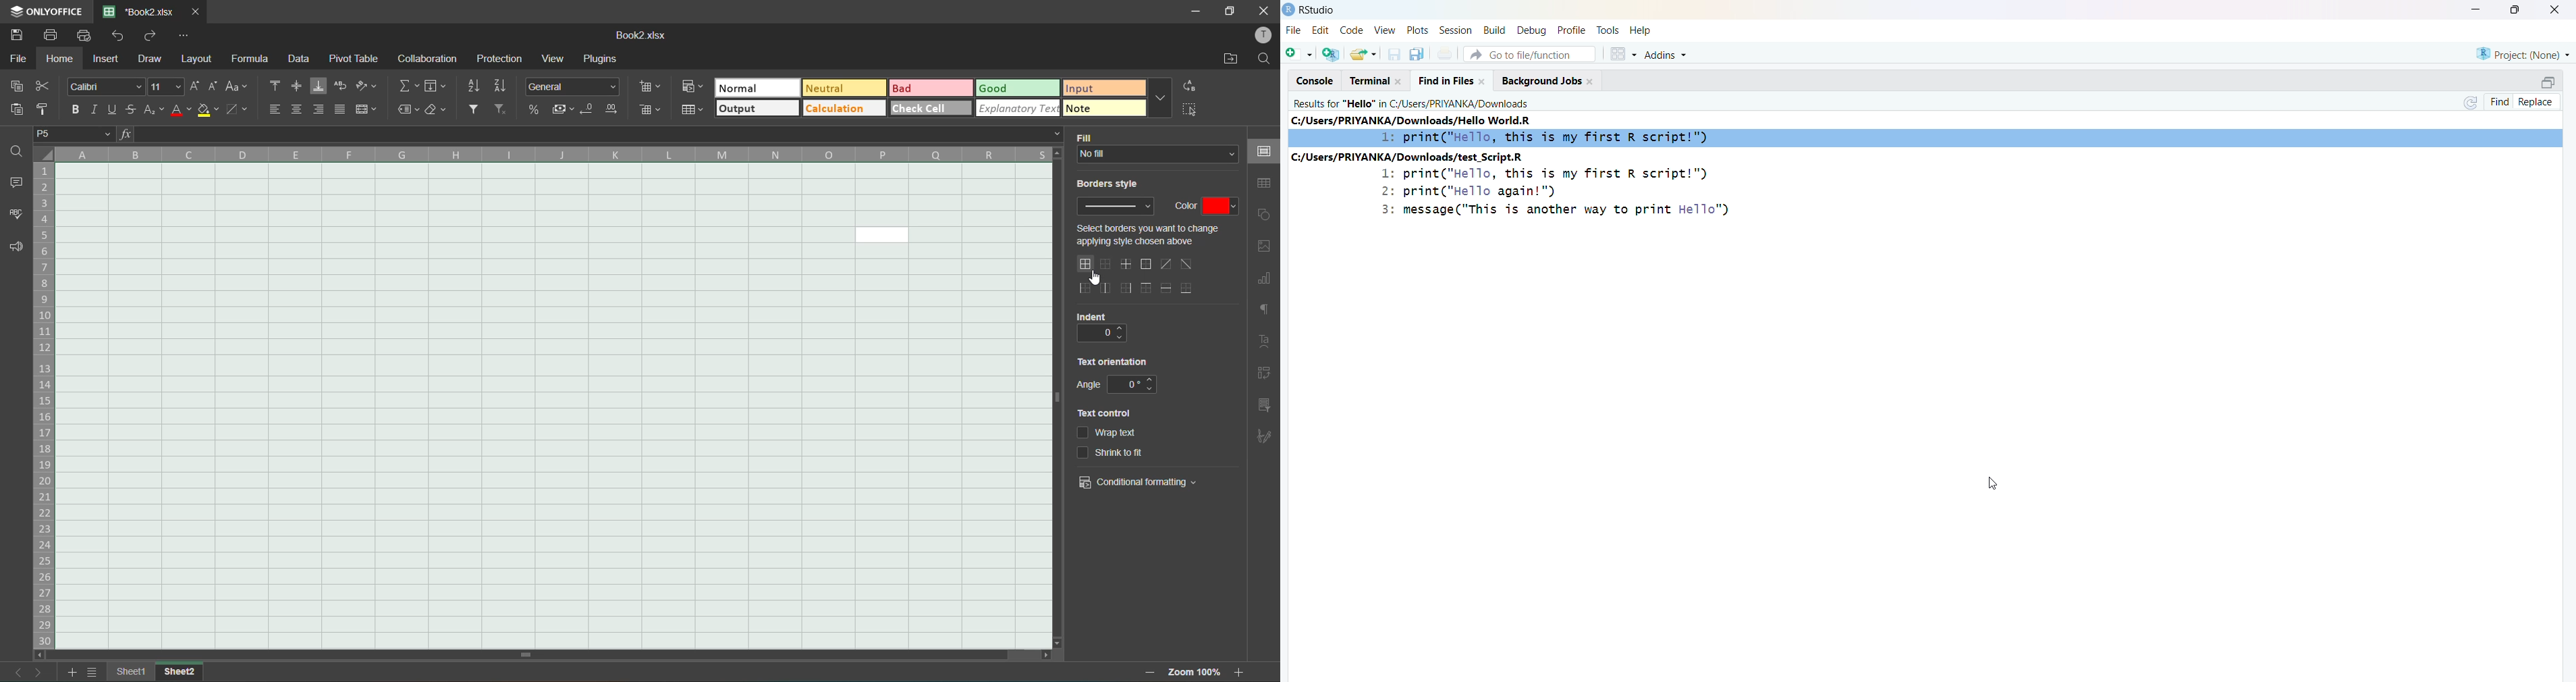 The height and width of the screenshot is (700, 2576). I want to click on fx, so click(125, 133).